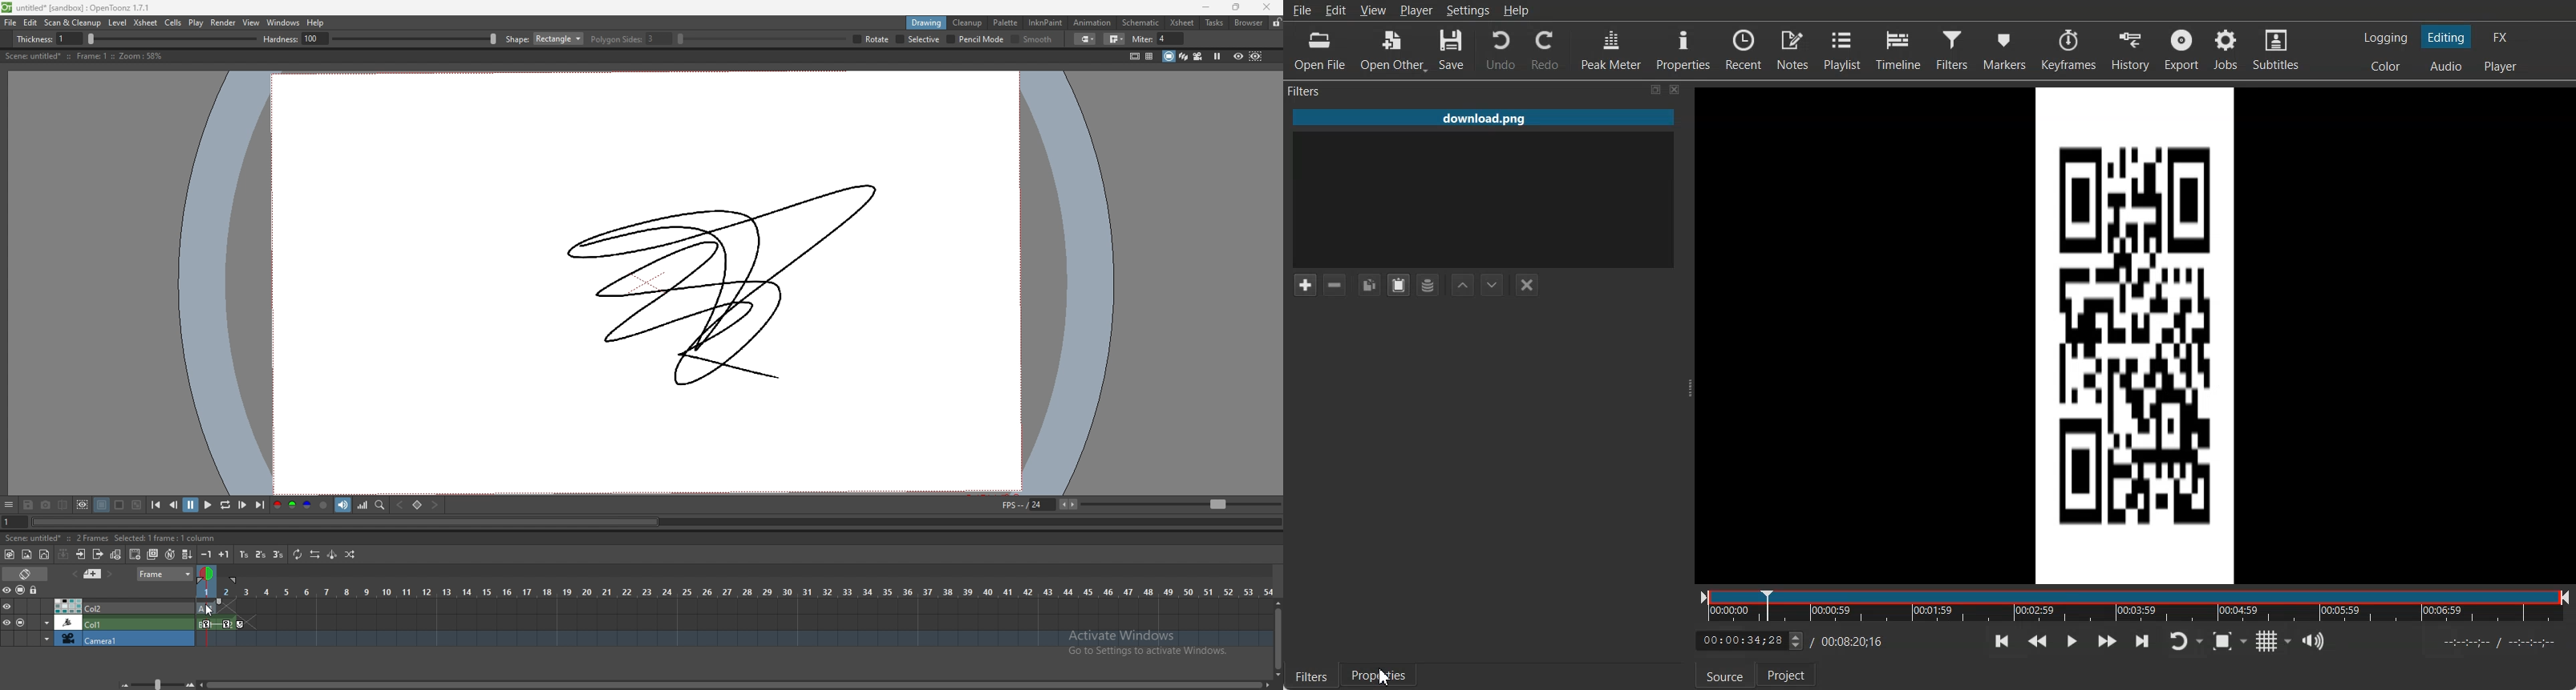 This screenshot has width=2576, height=700. Describe the element at coordinates (278, 554) in the screenshot. I see `reframe on 3s` at that location.